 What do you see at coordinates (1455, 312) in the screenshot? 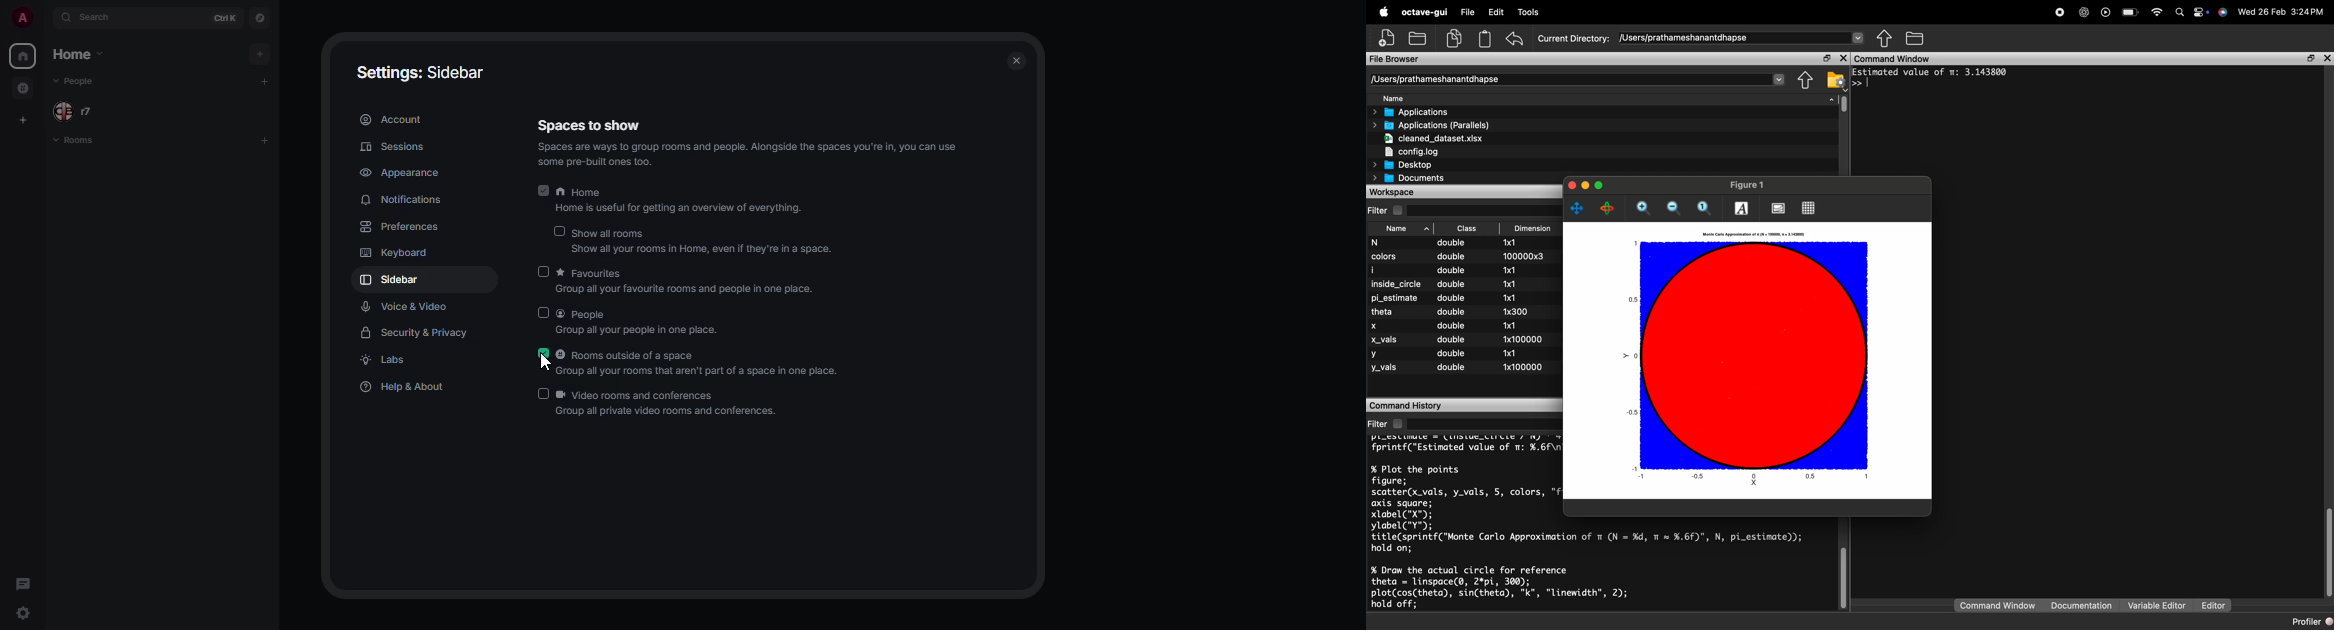
I see `double` at bounding box center [1455, 312].